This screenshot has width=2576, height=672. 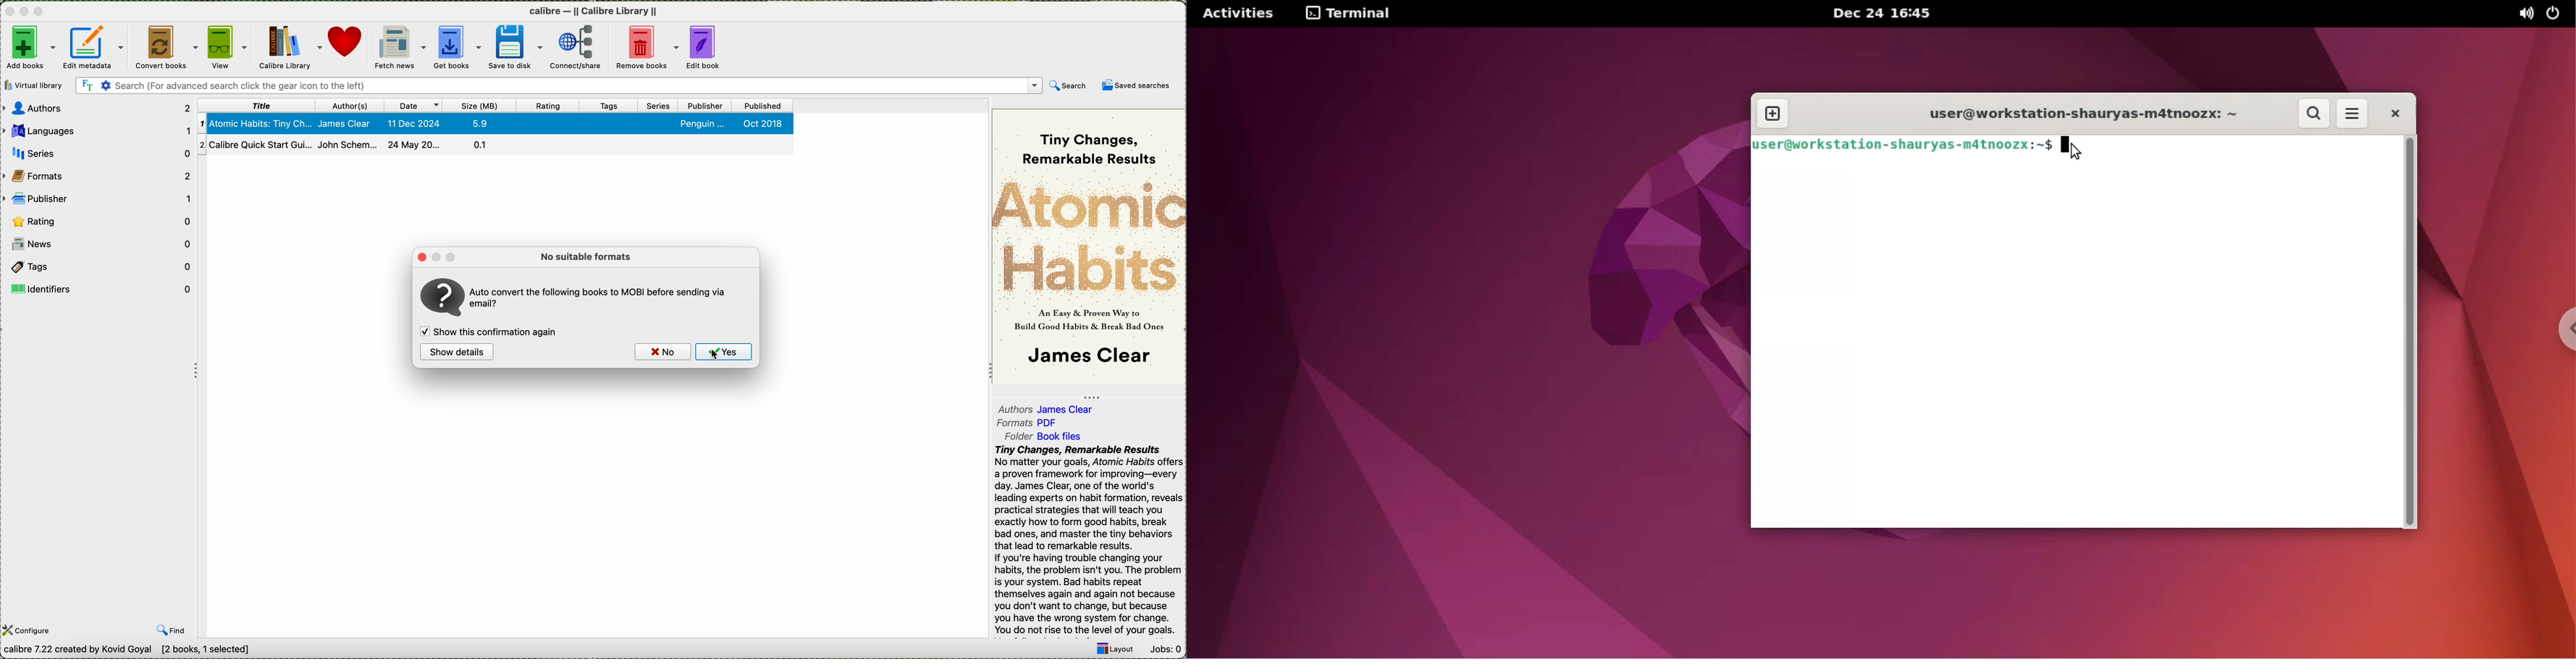 What do you see at coordinates (716, 355) in the screenshot?
I see `cursor` at bounding box center [716, 355].